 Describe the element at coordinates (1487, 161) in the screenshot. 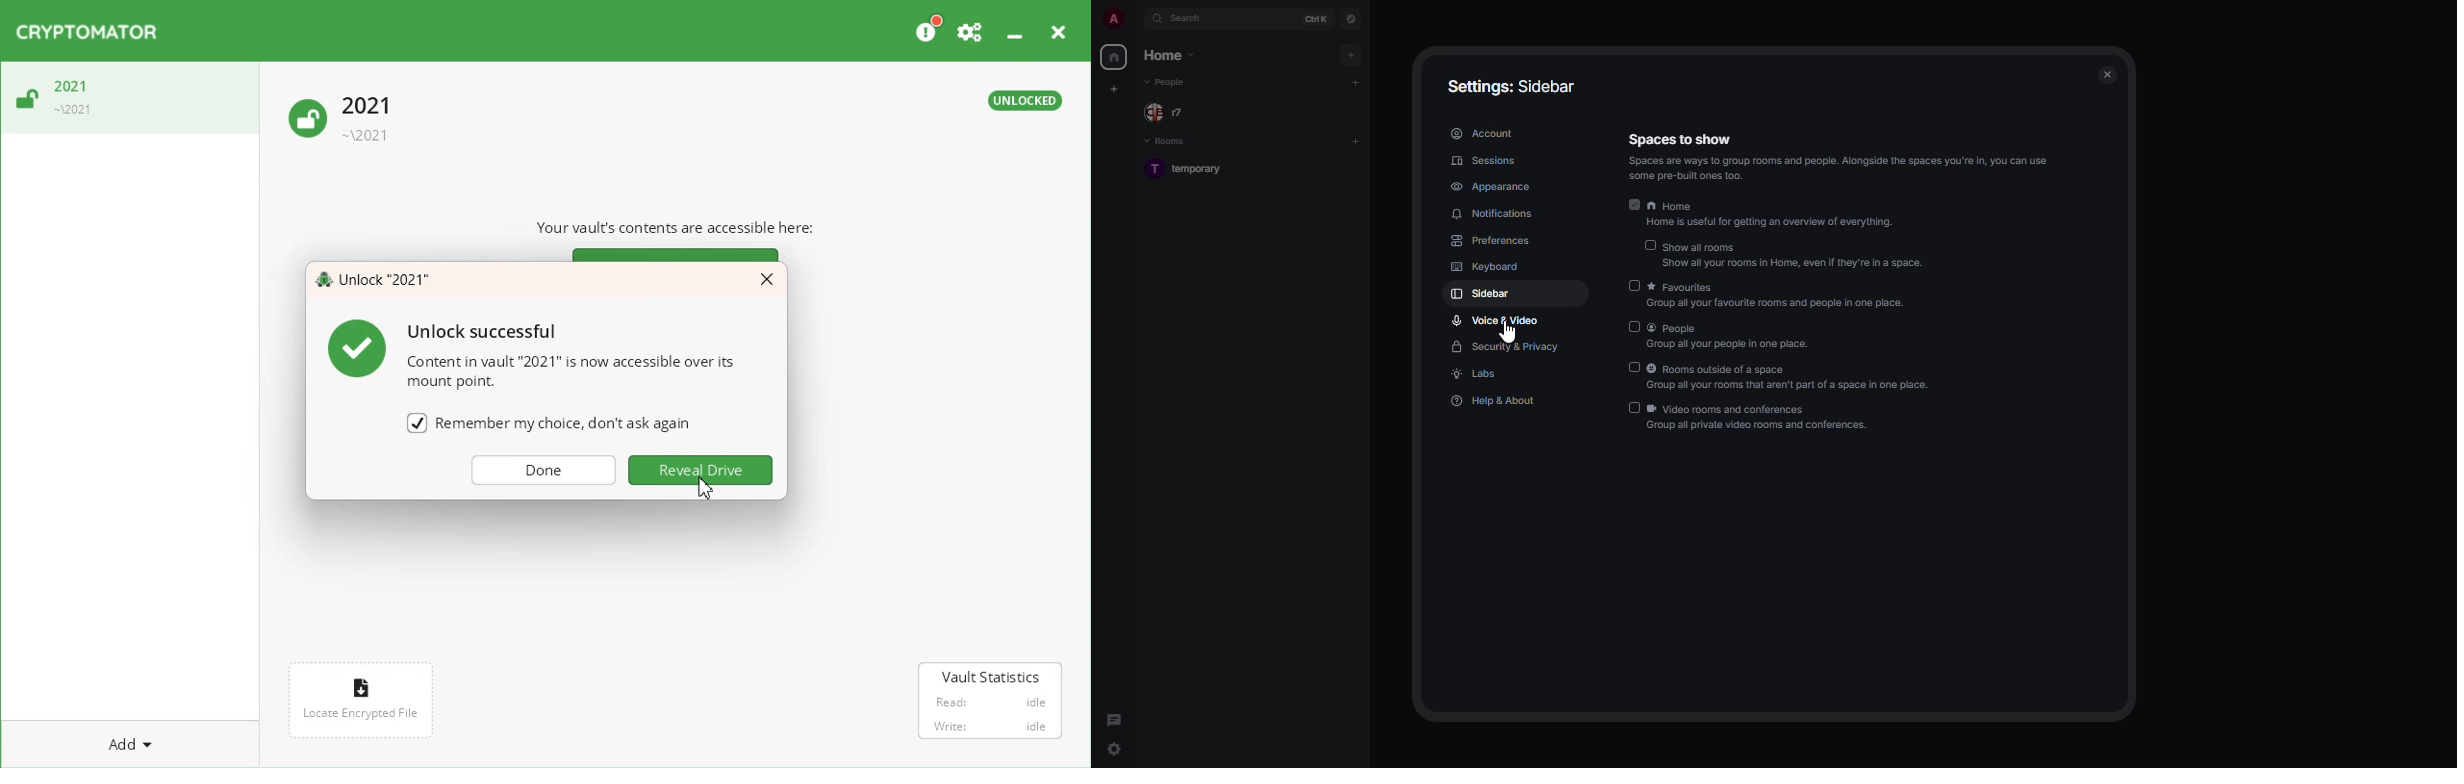

I see `sessions` at that location.